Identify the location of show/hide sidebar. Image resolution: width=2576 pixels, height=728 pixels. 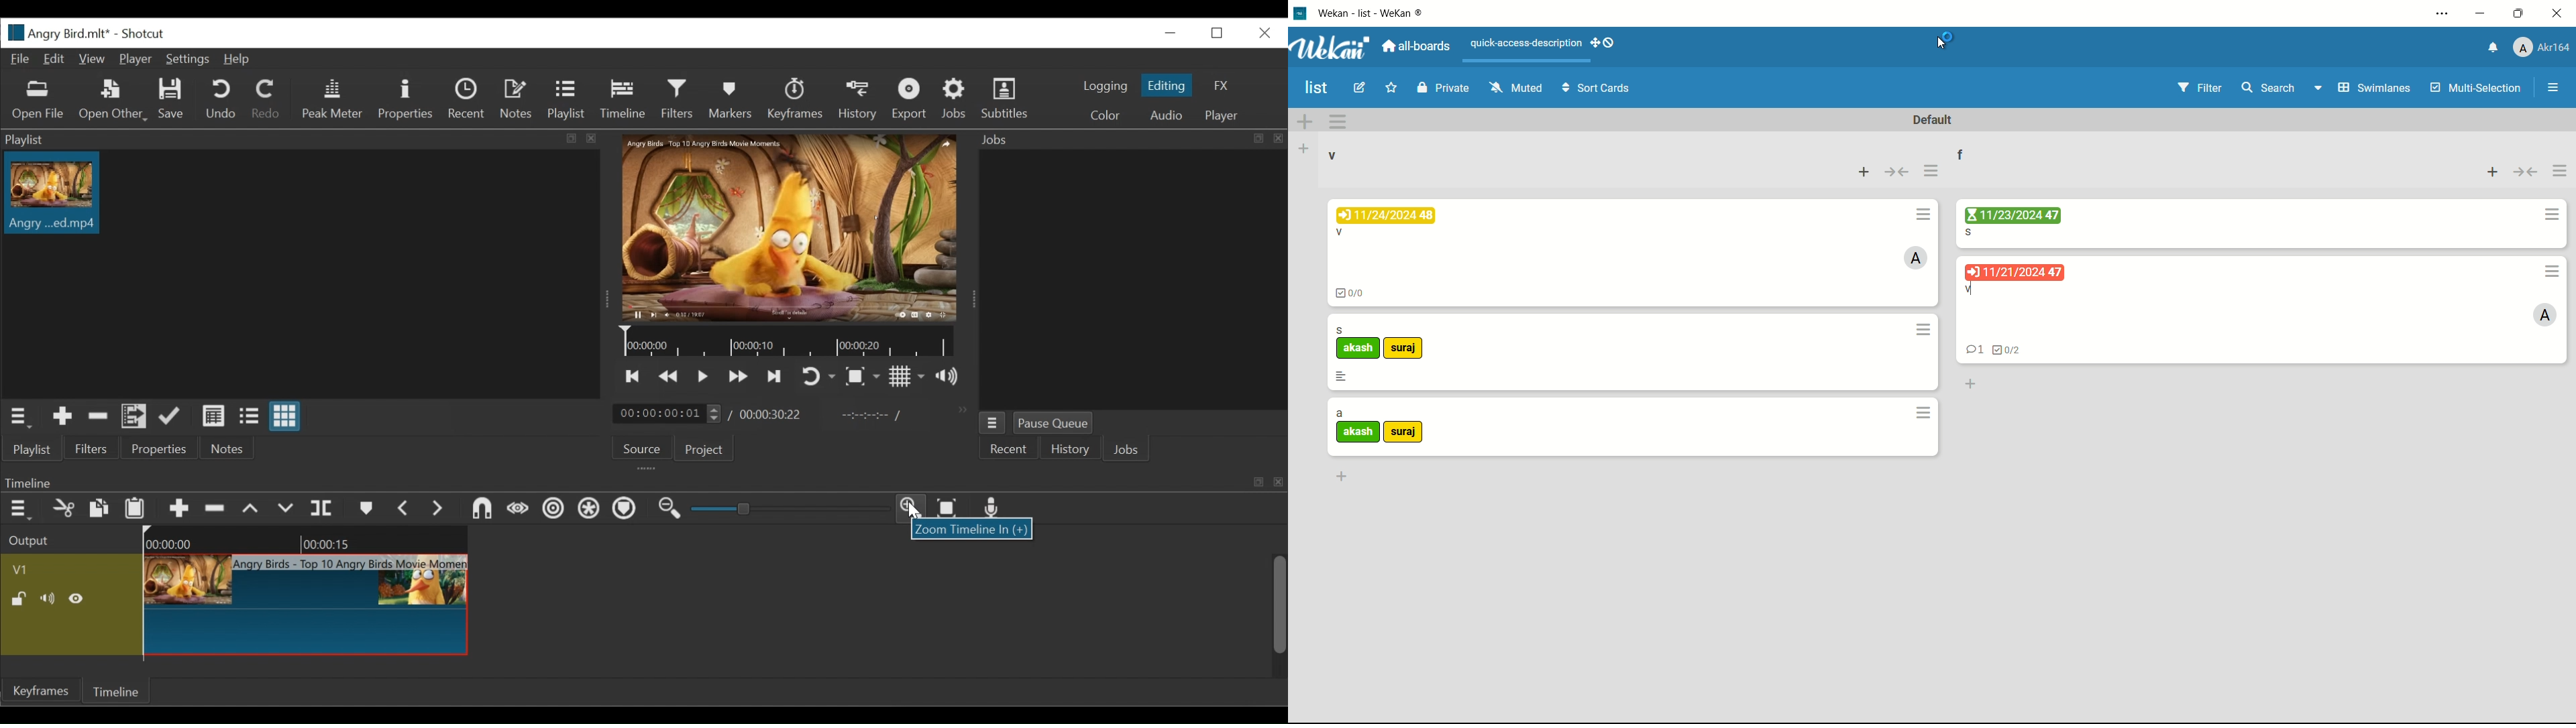
(2554, 87).